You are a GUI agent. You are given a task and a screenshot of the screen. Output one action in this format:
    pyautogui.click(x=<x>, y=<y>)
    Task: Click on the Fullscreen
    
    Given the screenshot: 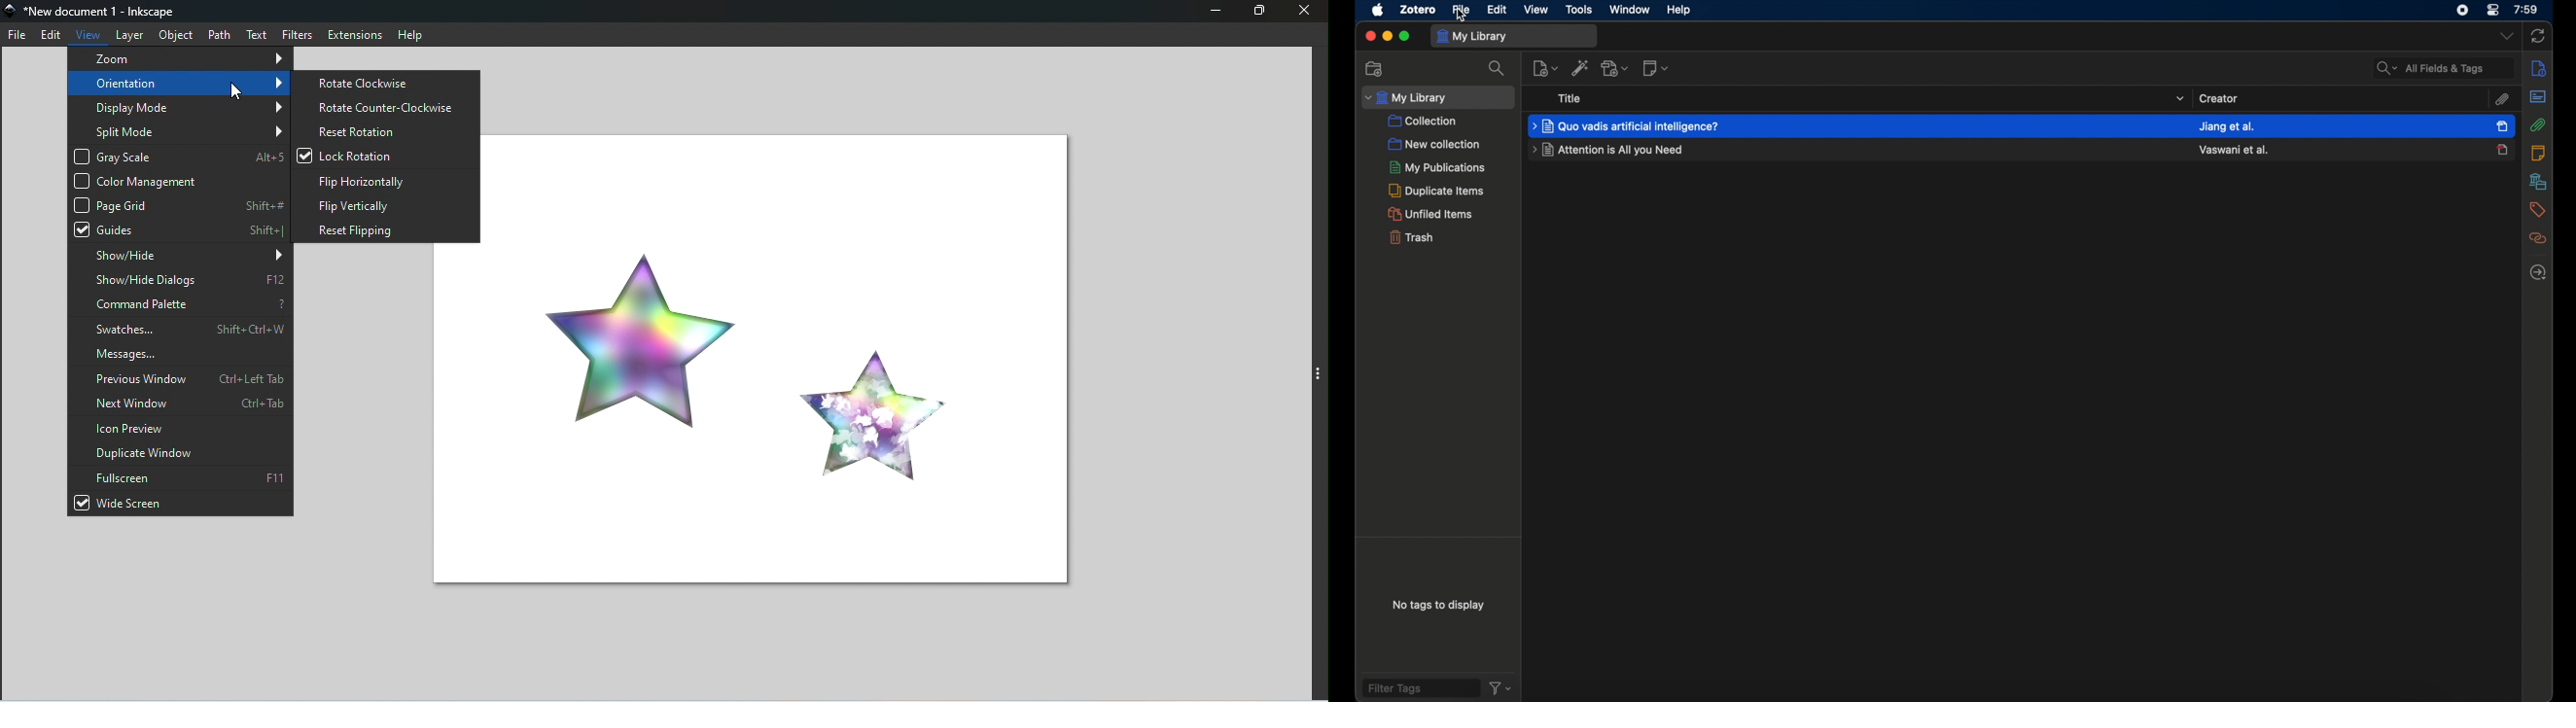 What is the action you would take?
    pyautogui.click(x=179, y=478)
    